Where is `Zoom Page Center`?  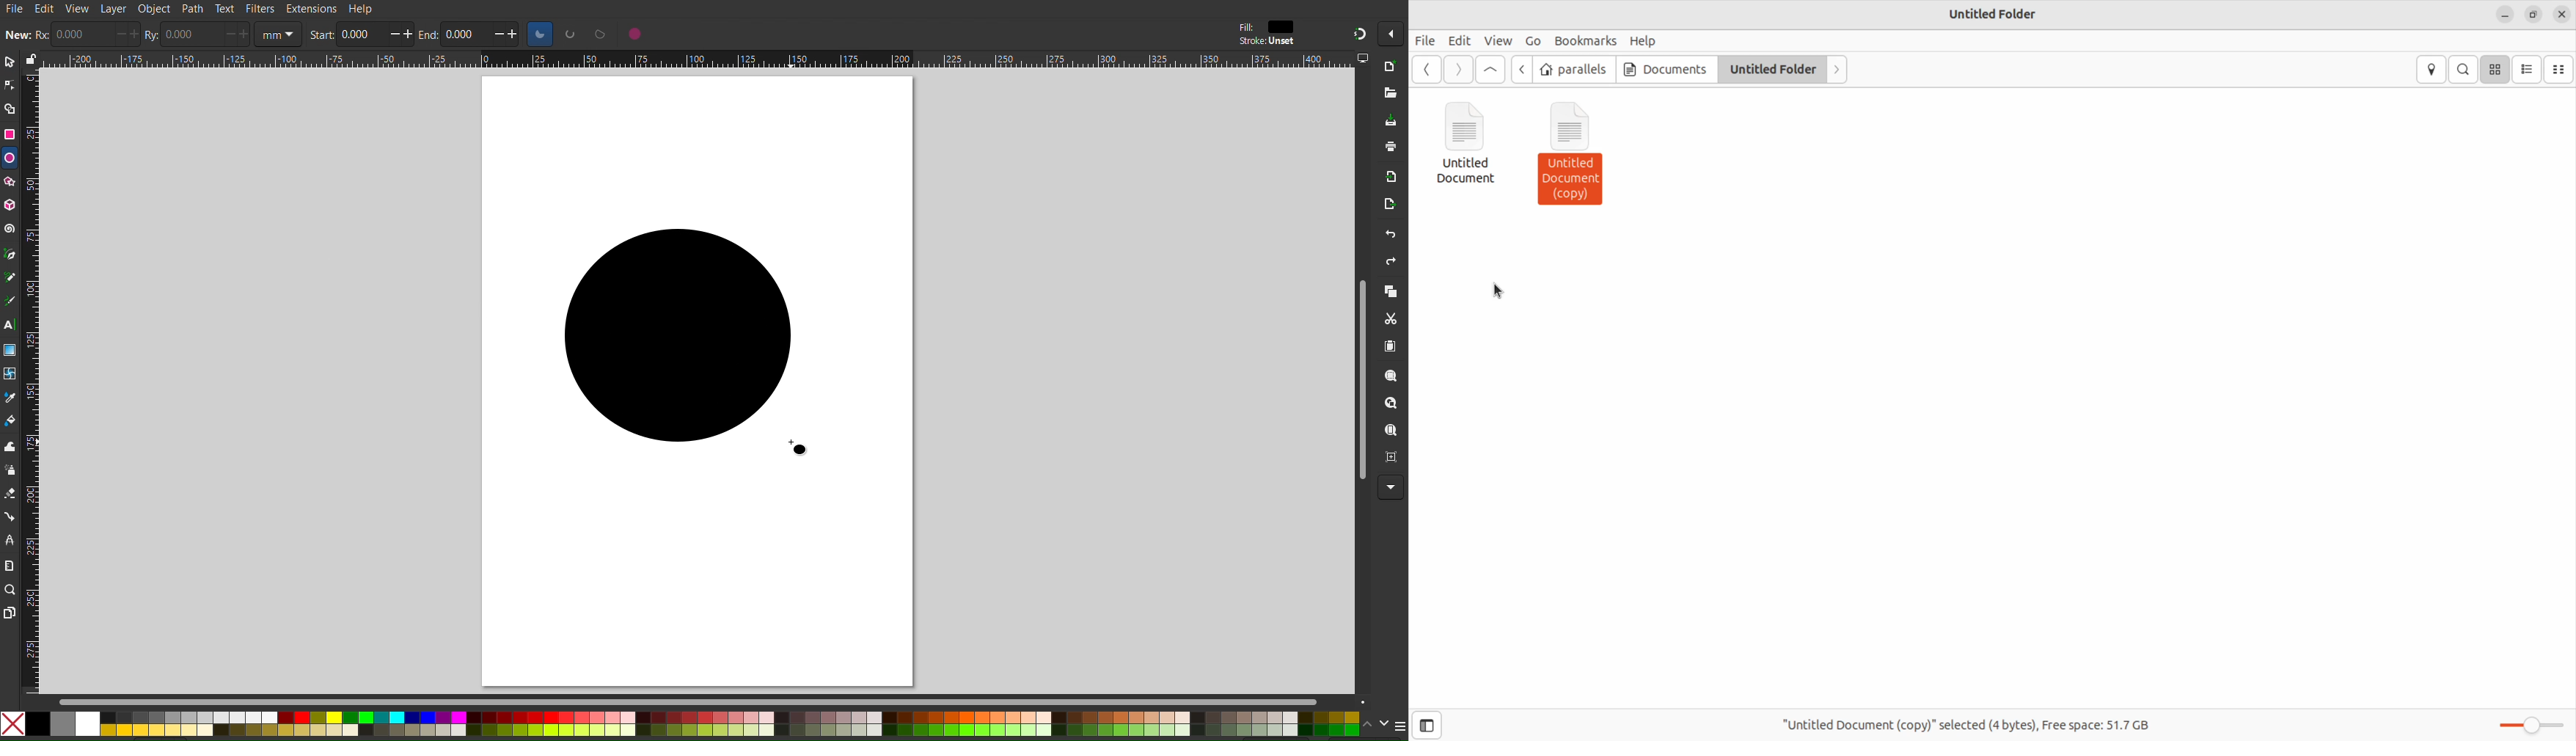
Zoom Page Center is located at coordinates (1391, 458).